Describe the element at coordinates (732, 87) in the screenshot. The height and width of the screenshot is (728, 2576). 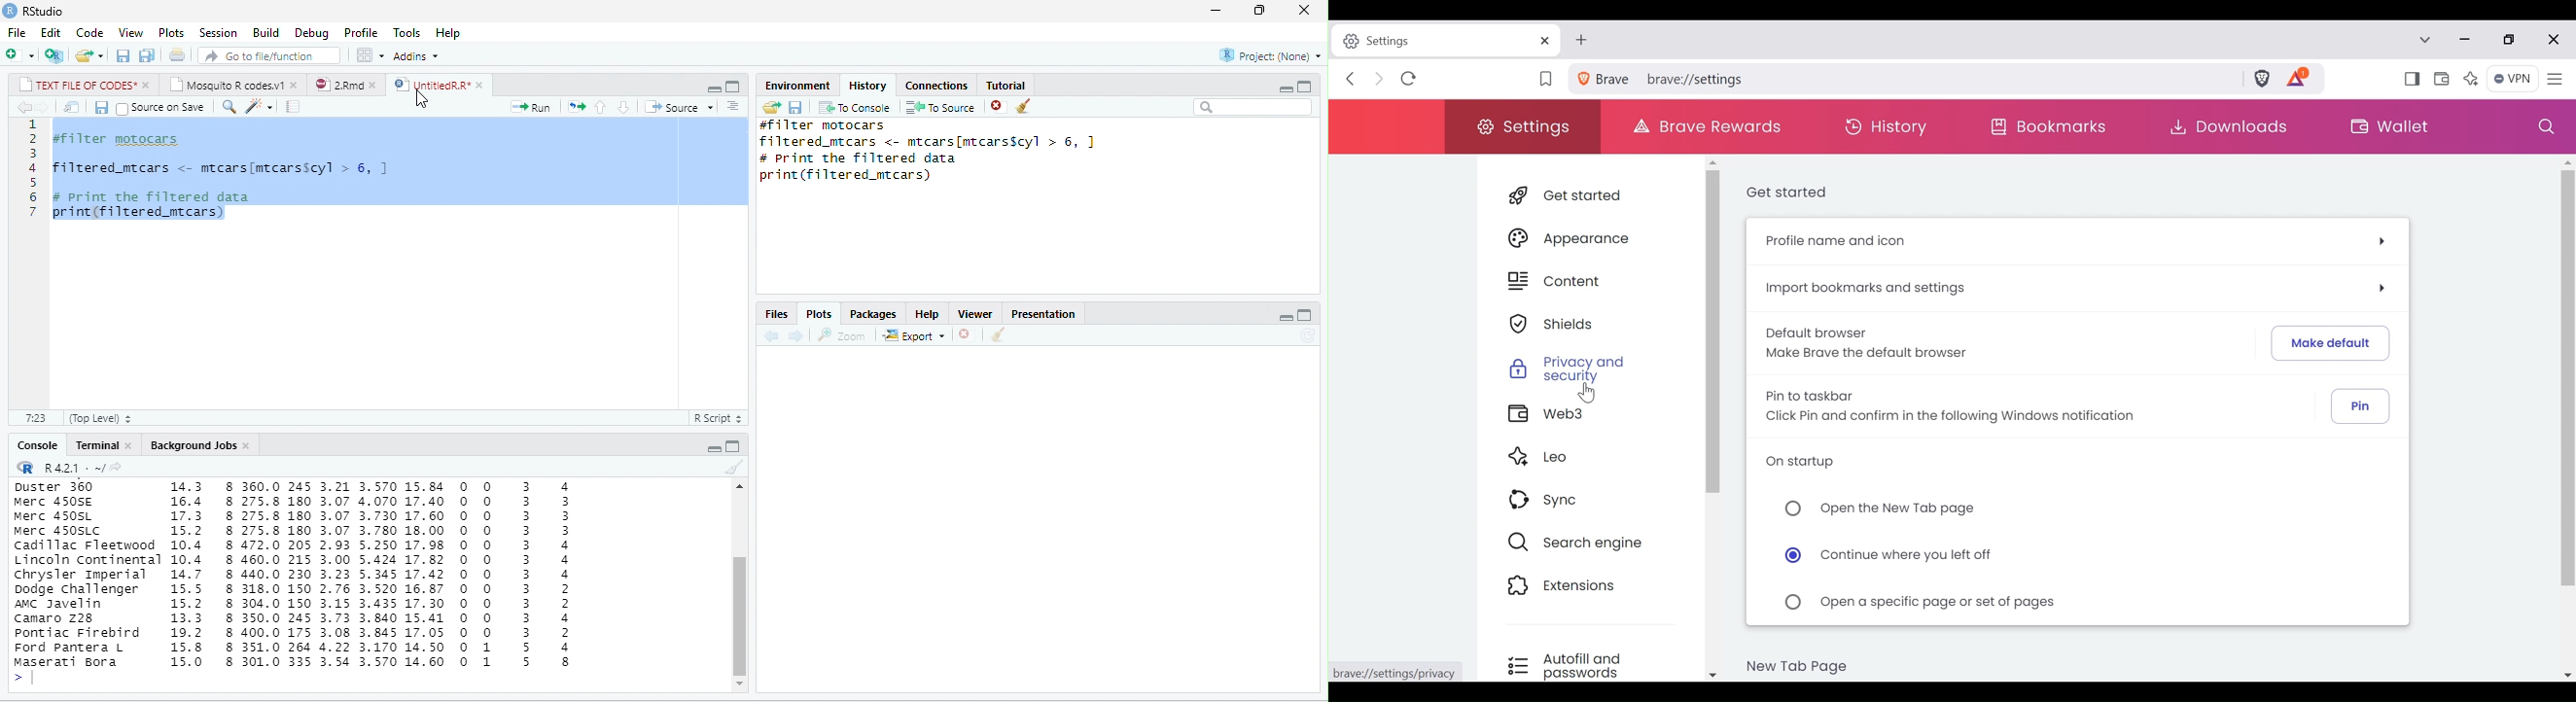
I see `maximize` at that location.